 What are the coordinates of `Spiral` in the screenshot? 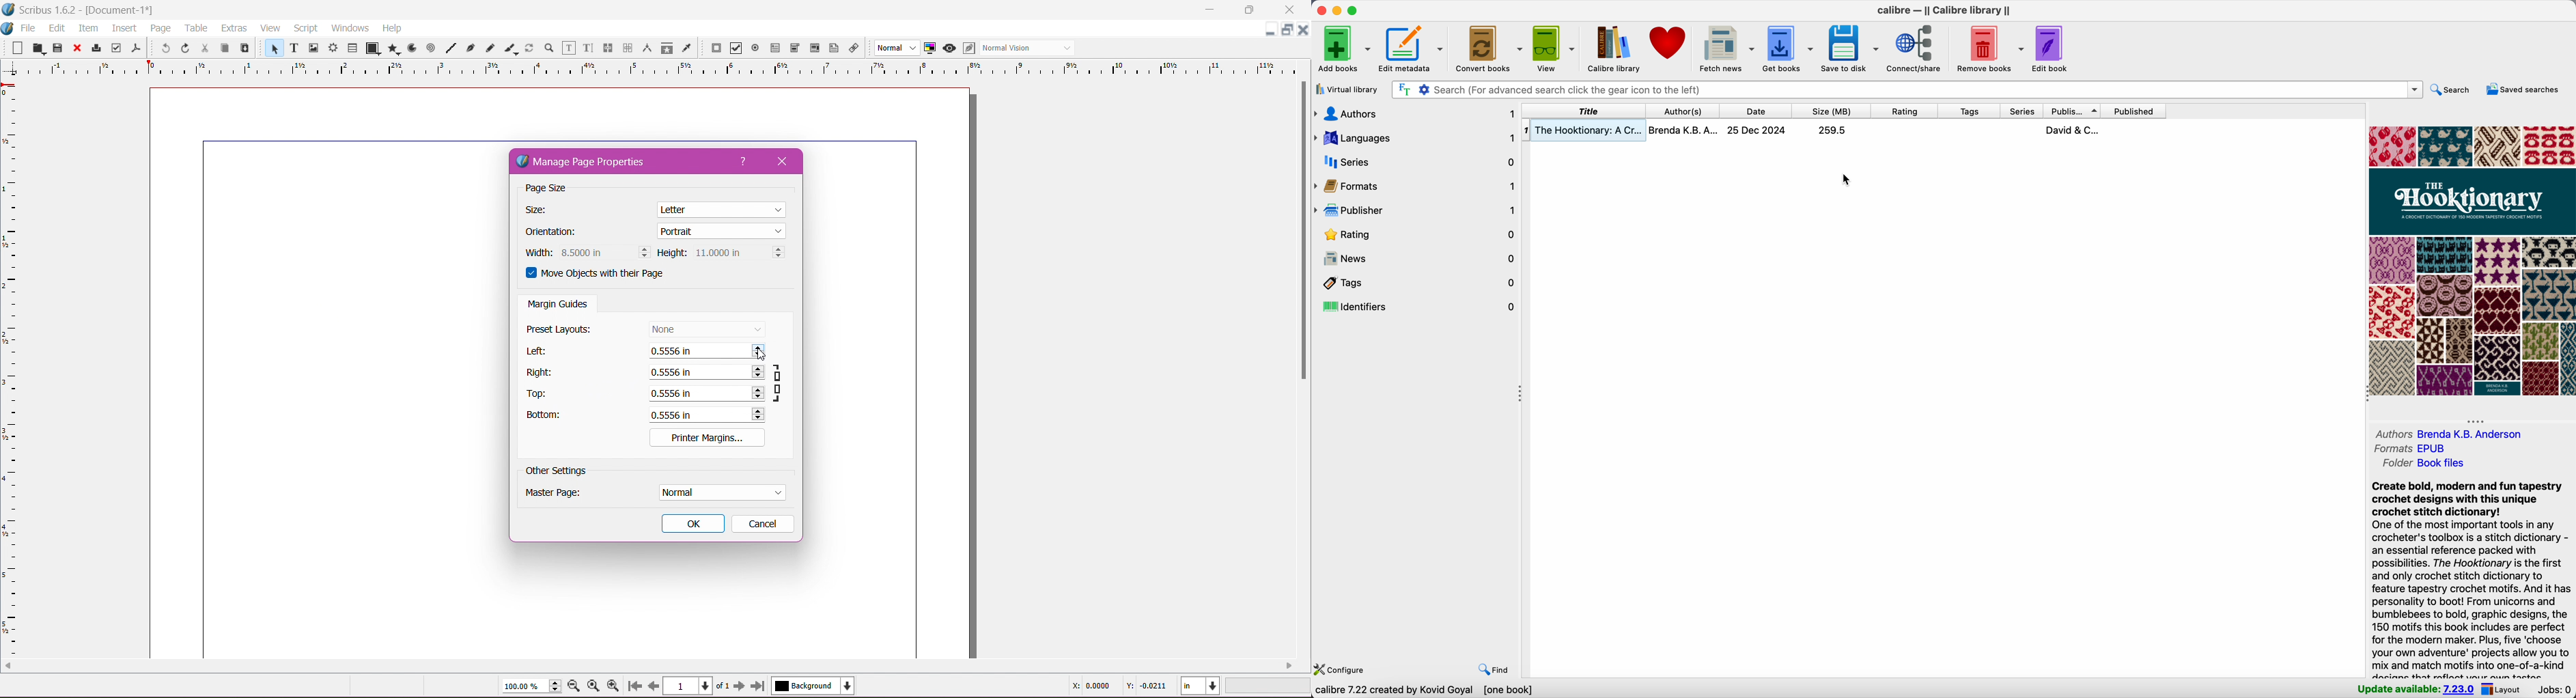 It's located at (430, 48).